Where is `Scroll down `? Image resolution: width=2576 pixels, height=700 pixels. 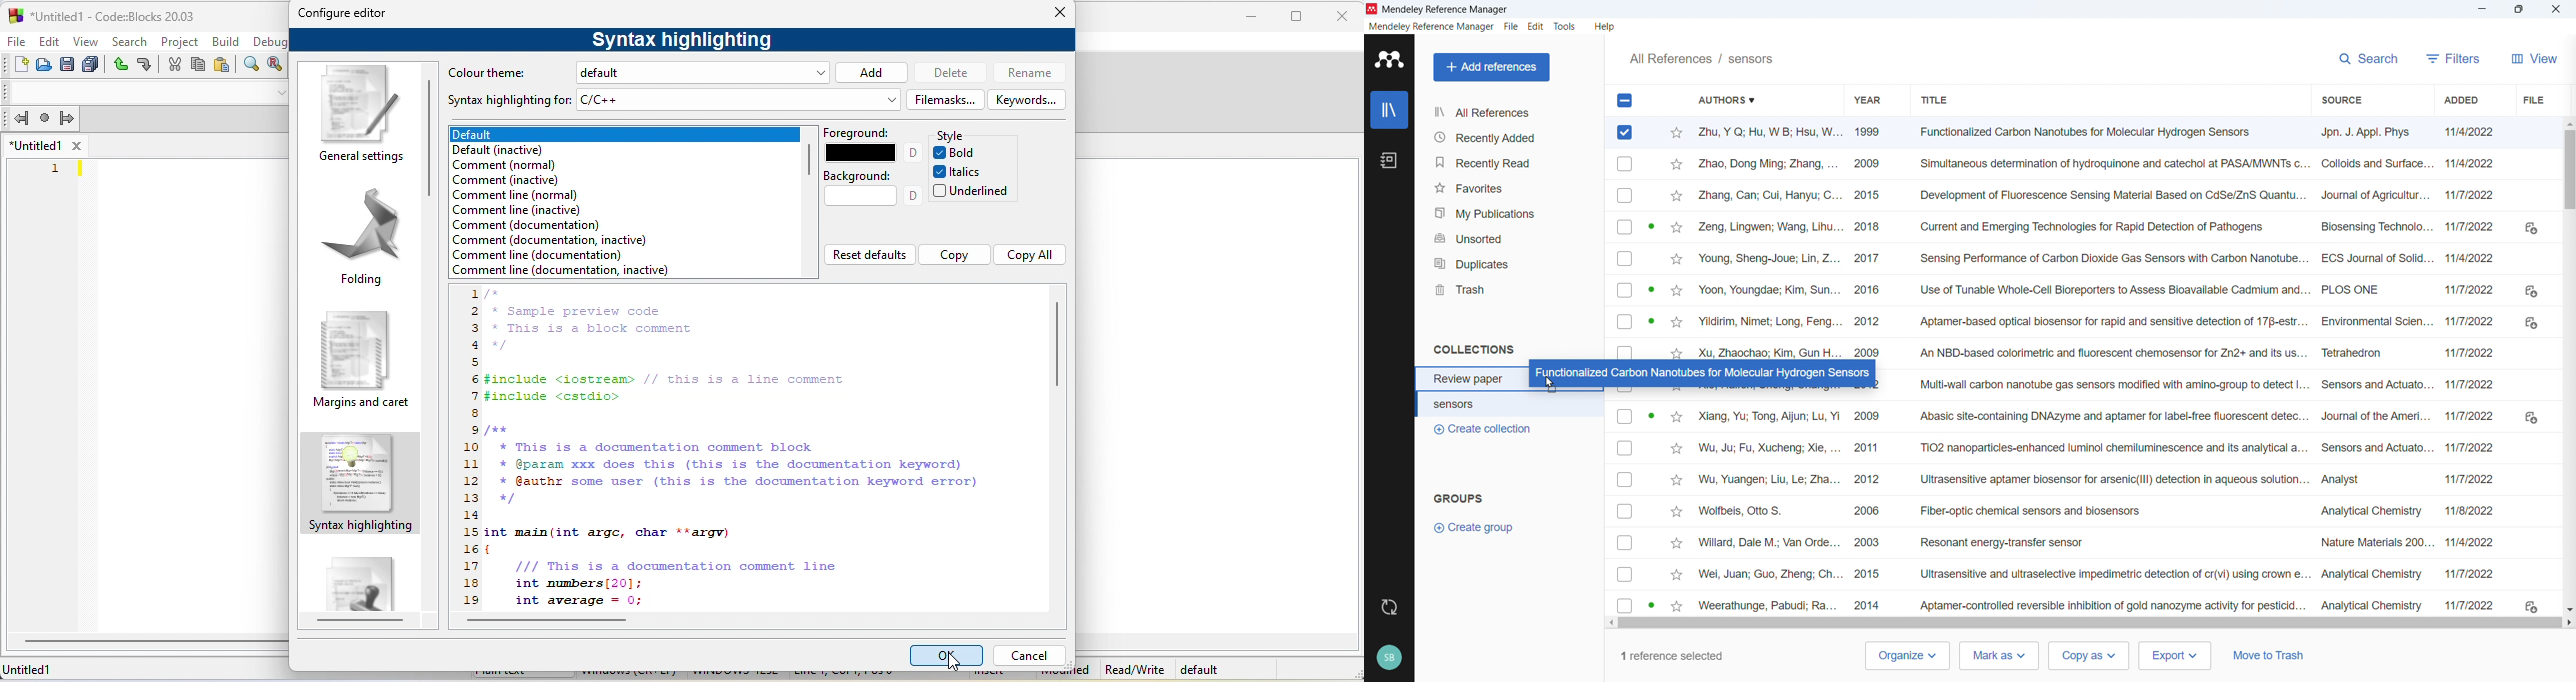 Scroll down  is located at coordinates (2569, 609).